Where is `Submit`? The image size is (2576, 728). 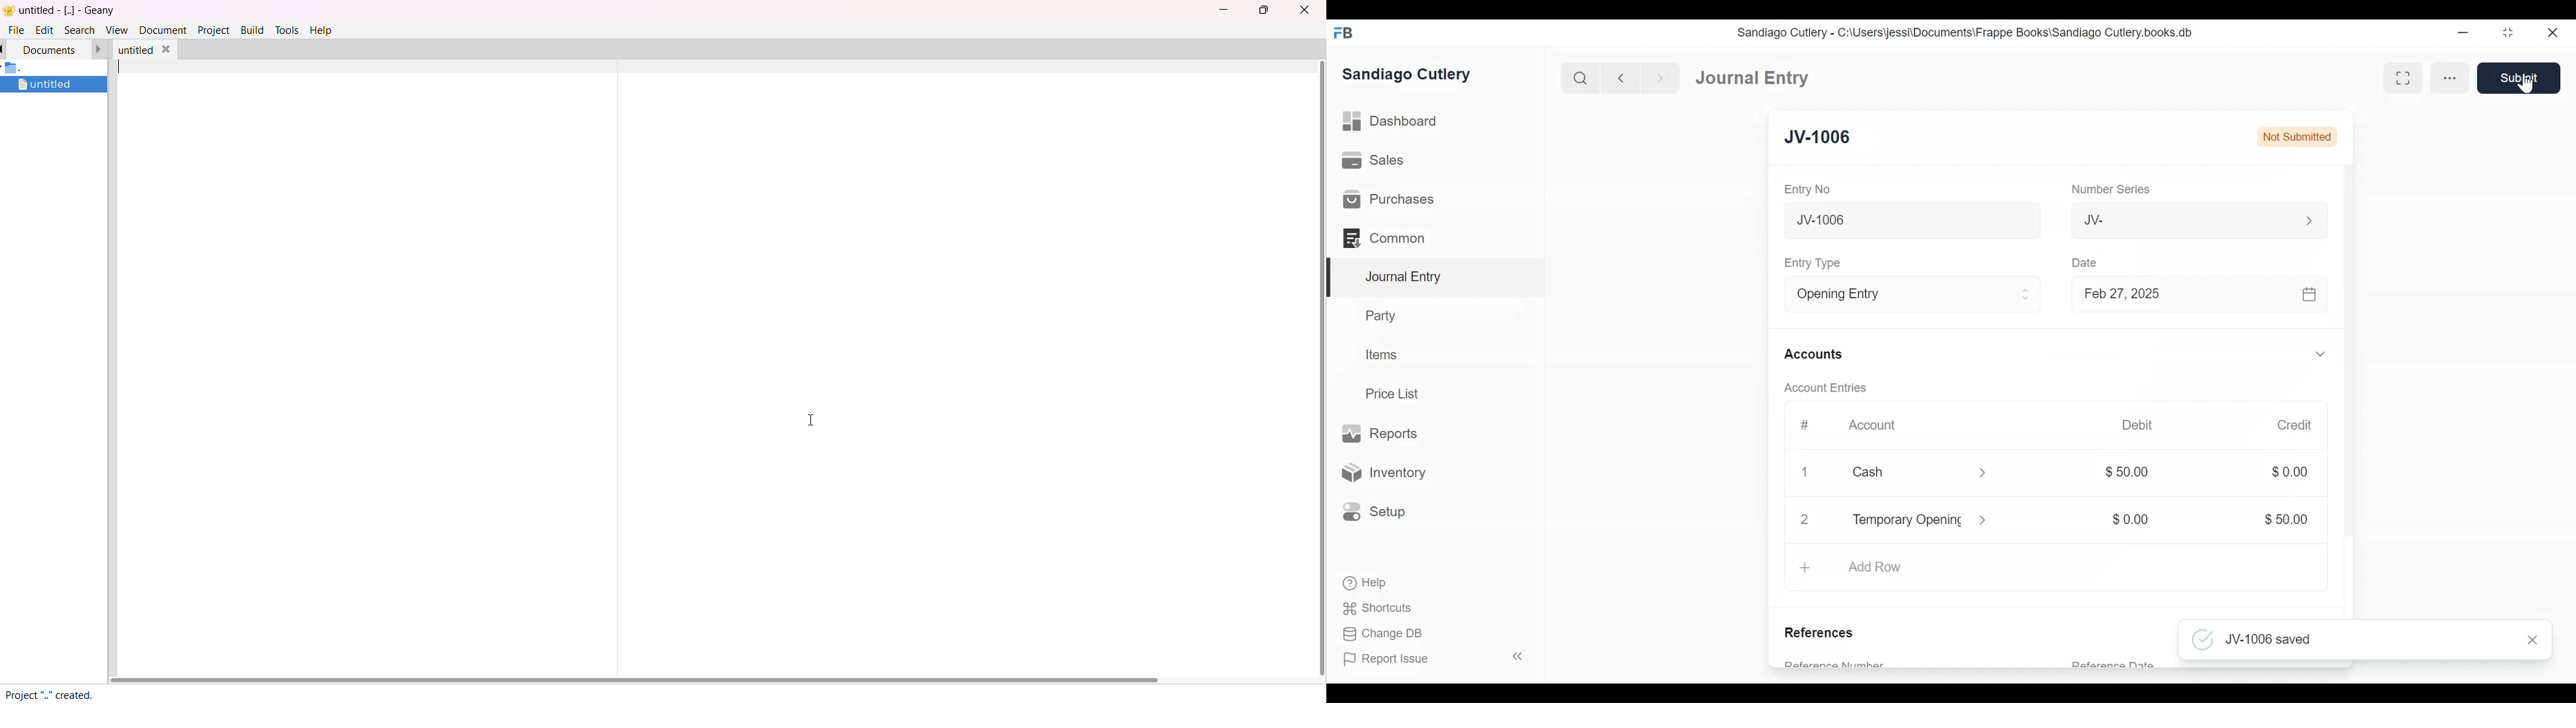
Submit is located at coordinates (2519, 78).